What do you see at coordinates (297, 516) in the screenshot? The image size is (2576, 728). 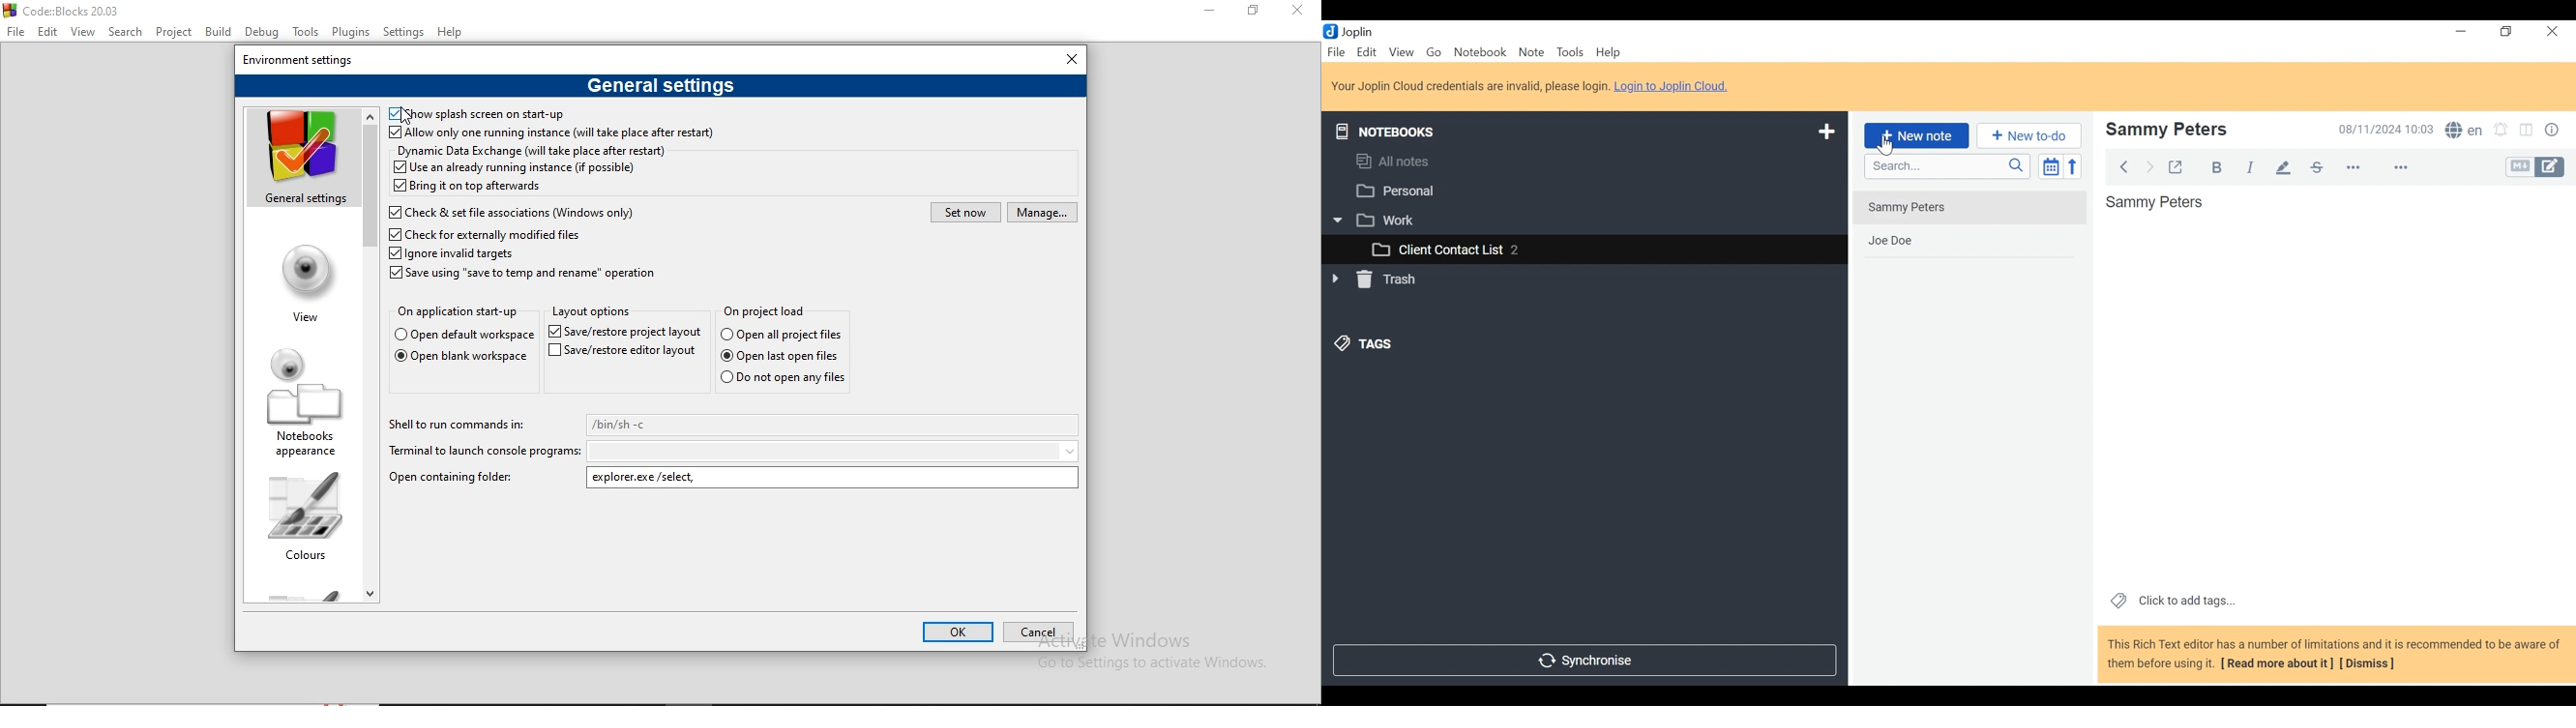 I see `column` at bounding box center [297, 516].